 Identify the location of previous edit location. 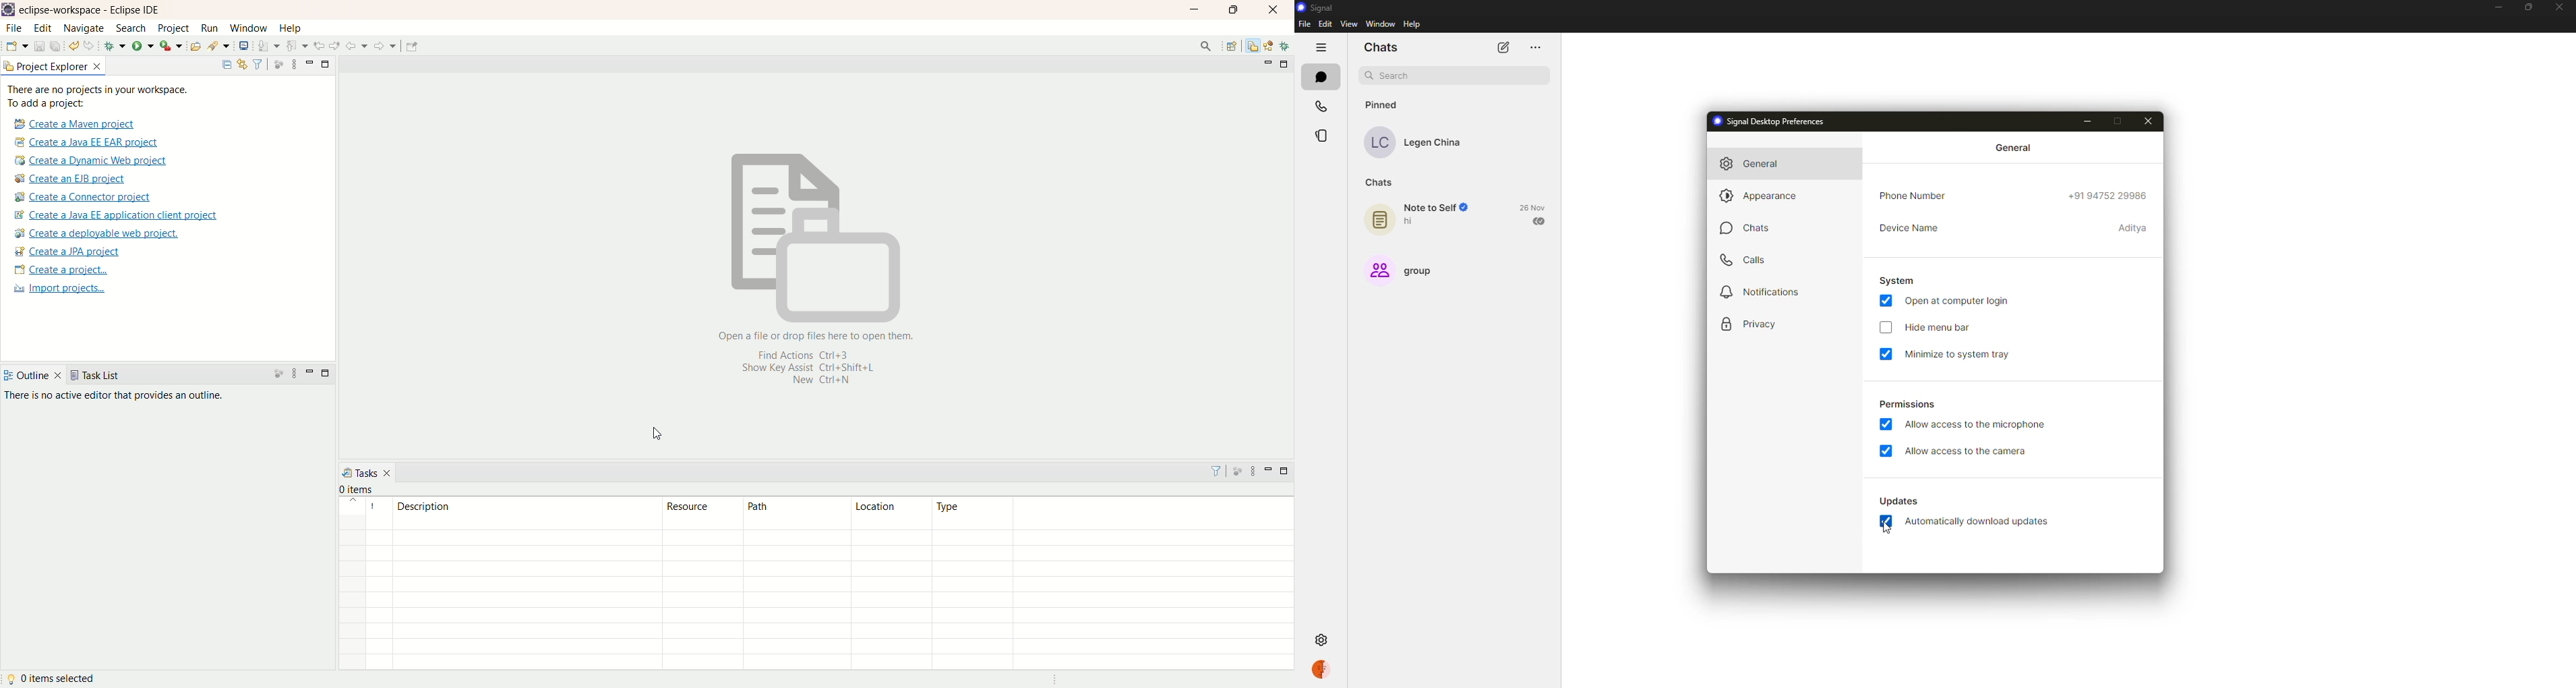
(318, 45).